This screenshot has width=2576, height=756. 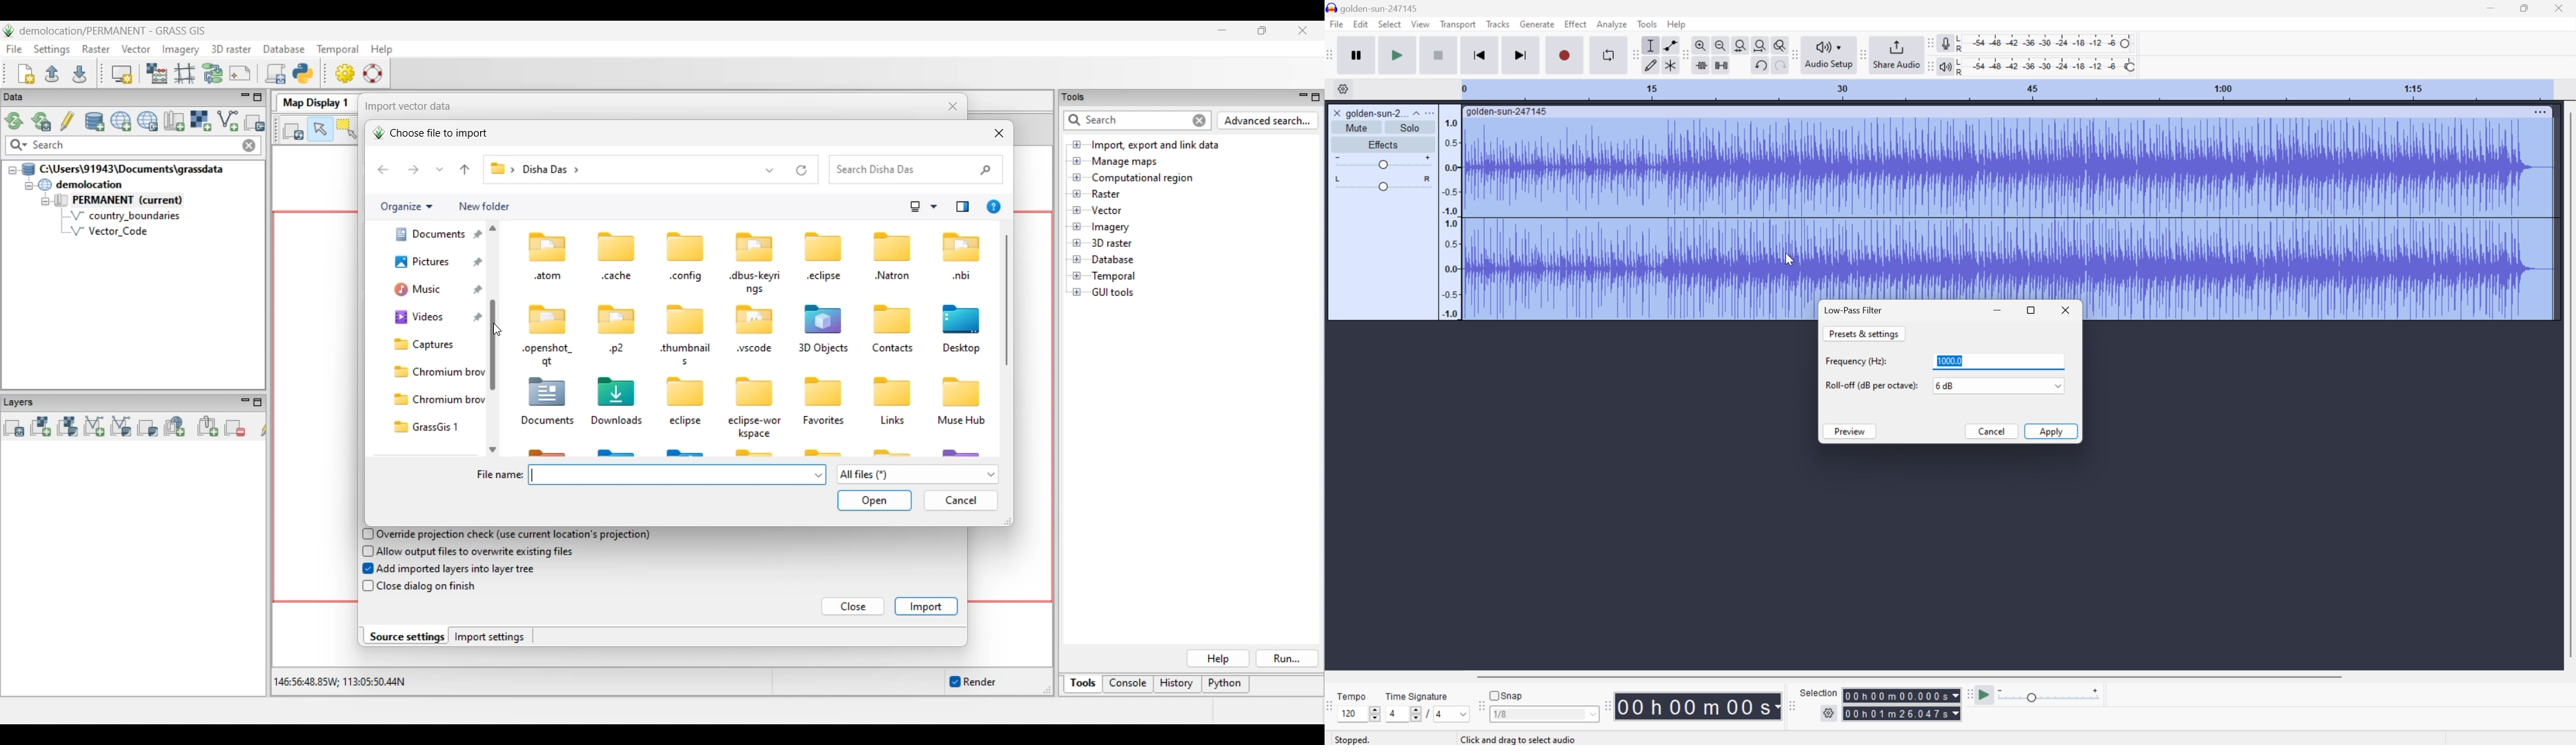 I want to click on Transport, so click(x=1459, y=24).